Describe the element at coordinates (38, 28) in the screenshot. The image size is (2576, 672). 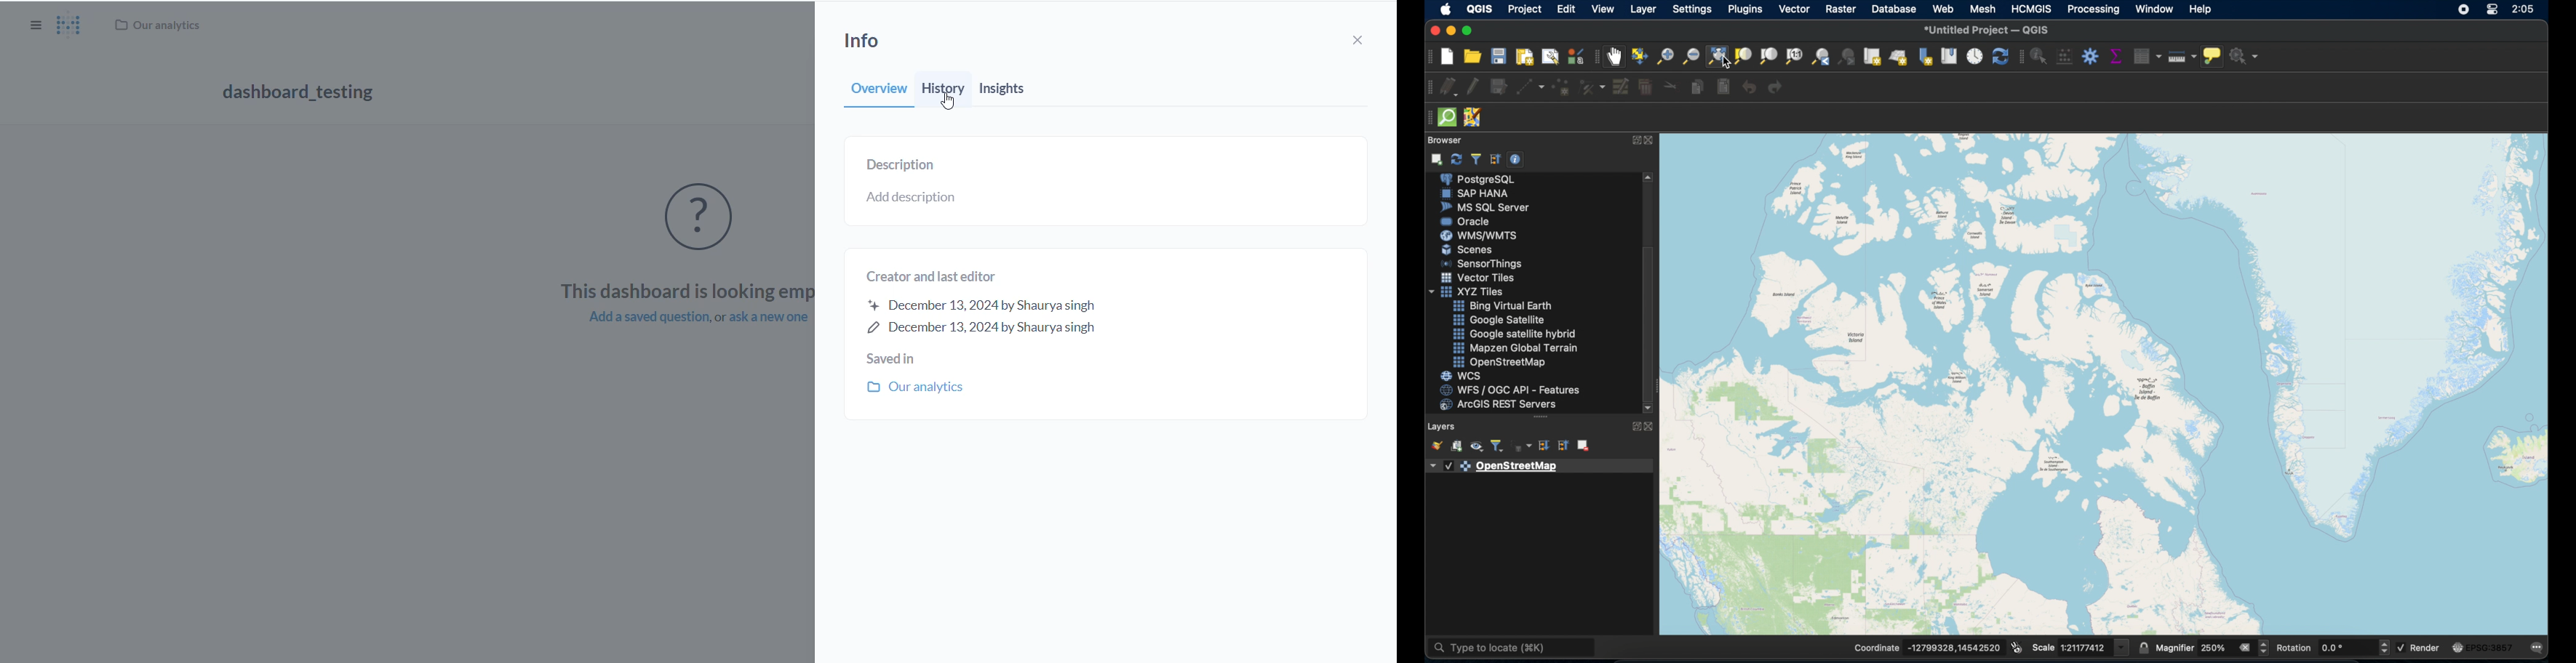
I see `show/hide sidebar` at that location.